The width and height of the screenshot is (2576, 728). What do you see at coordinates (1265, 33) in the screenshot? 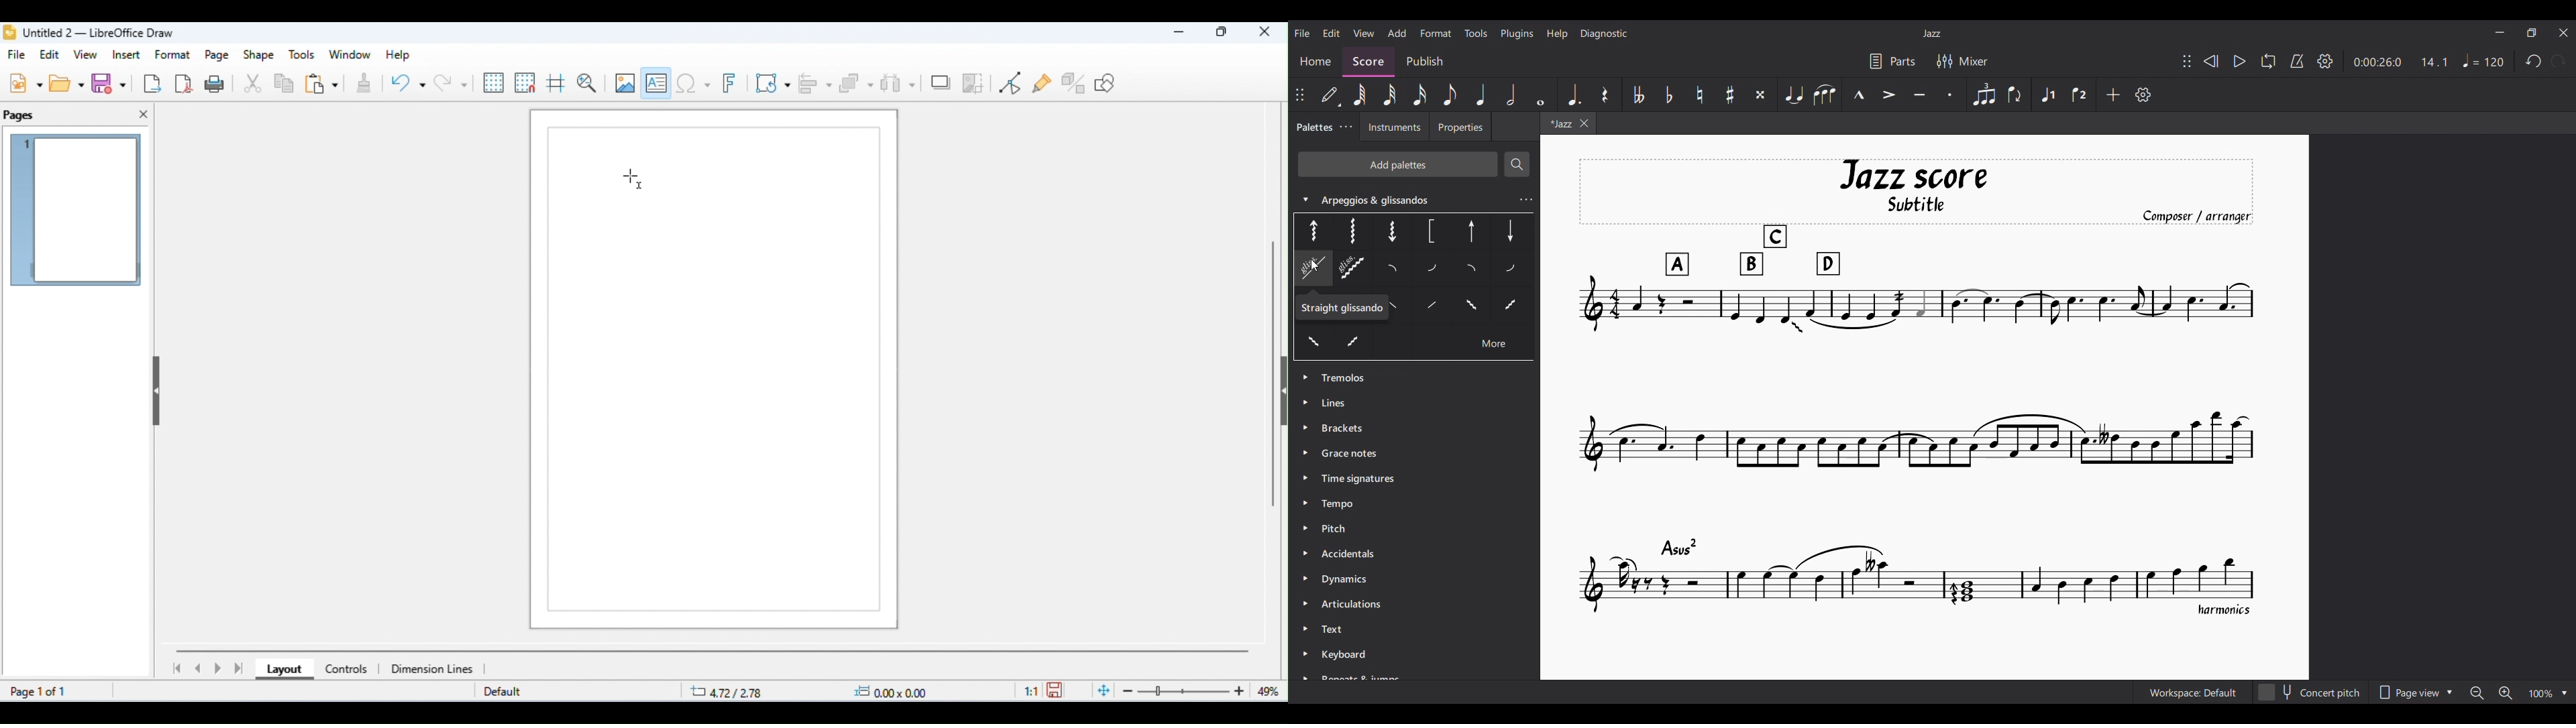
I see `close` at bounding box center [1265, 33].